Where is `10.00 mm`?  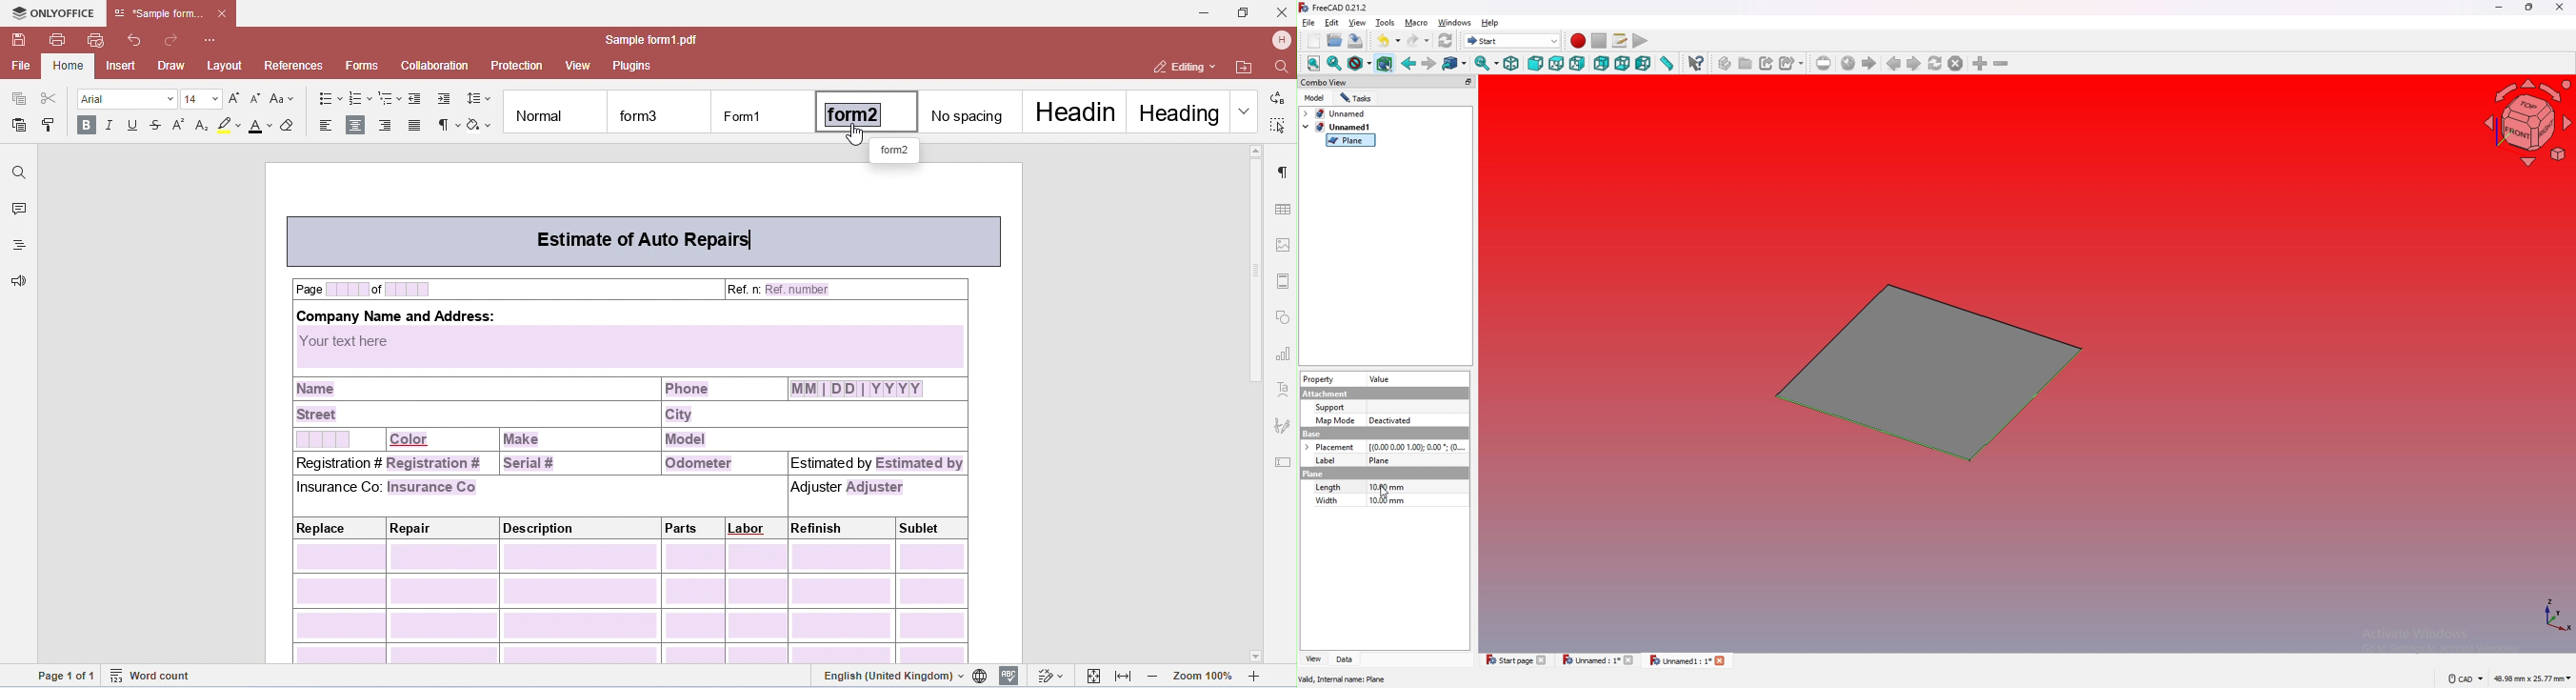
10.00 mm is located at coordinates (1389, 487).